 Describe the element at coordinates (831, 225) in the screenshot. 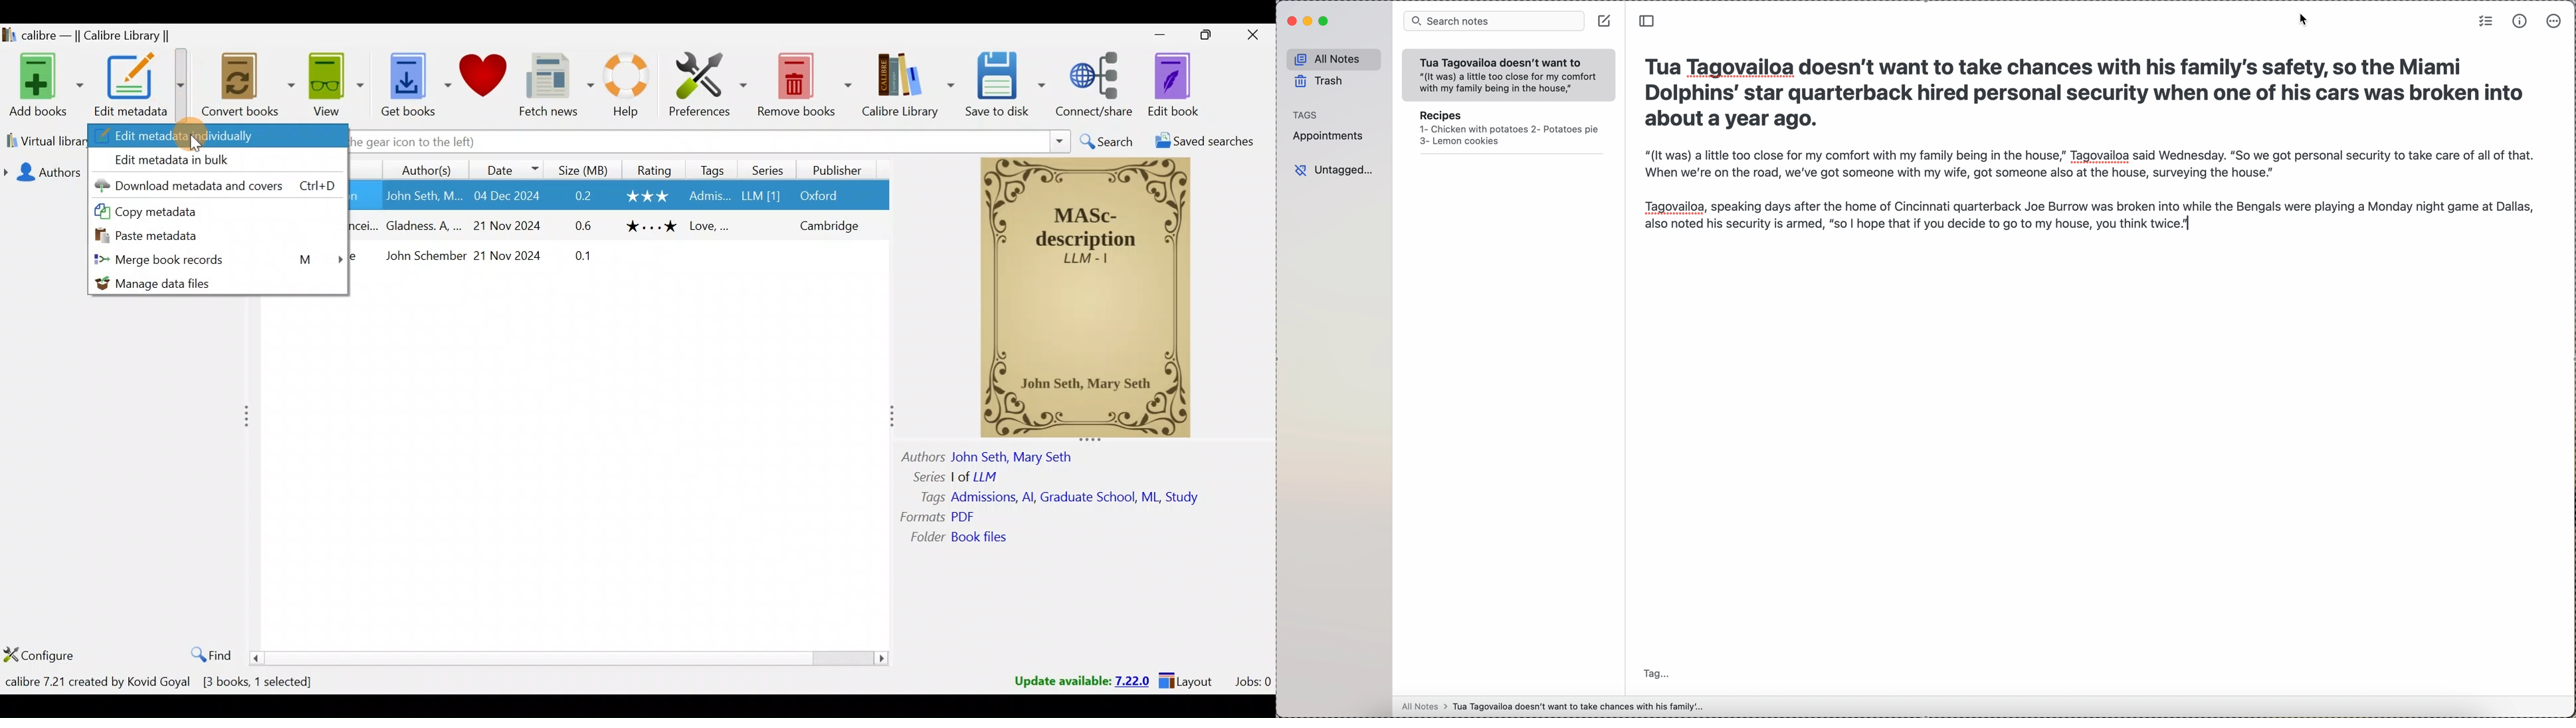

I see `` at that location.